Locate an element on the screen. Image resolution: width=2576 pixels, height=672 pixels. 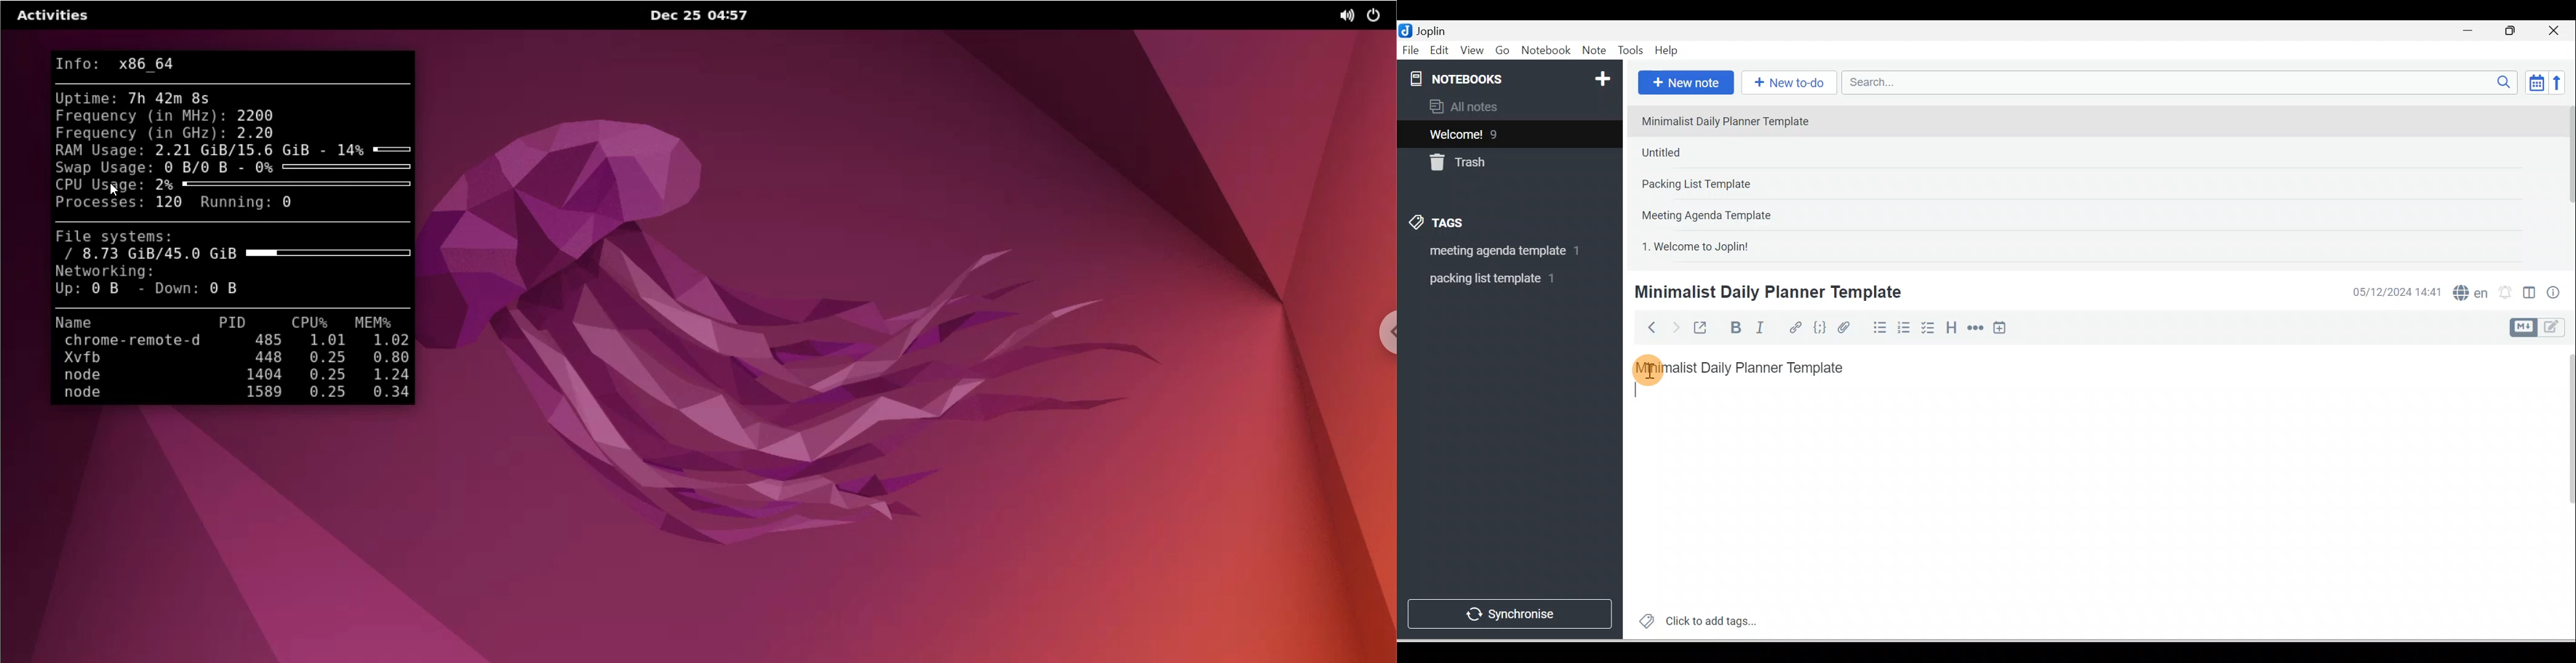
Joplin is located at coordinates (1434, 29).